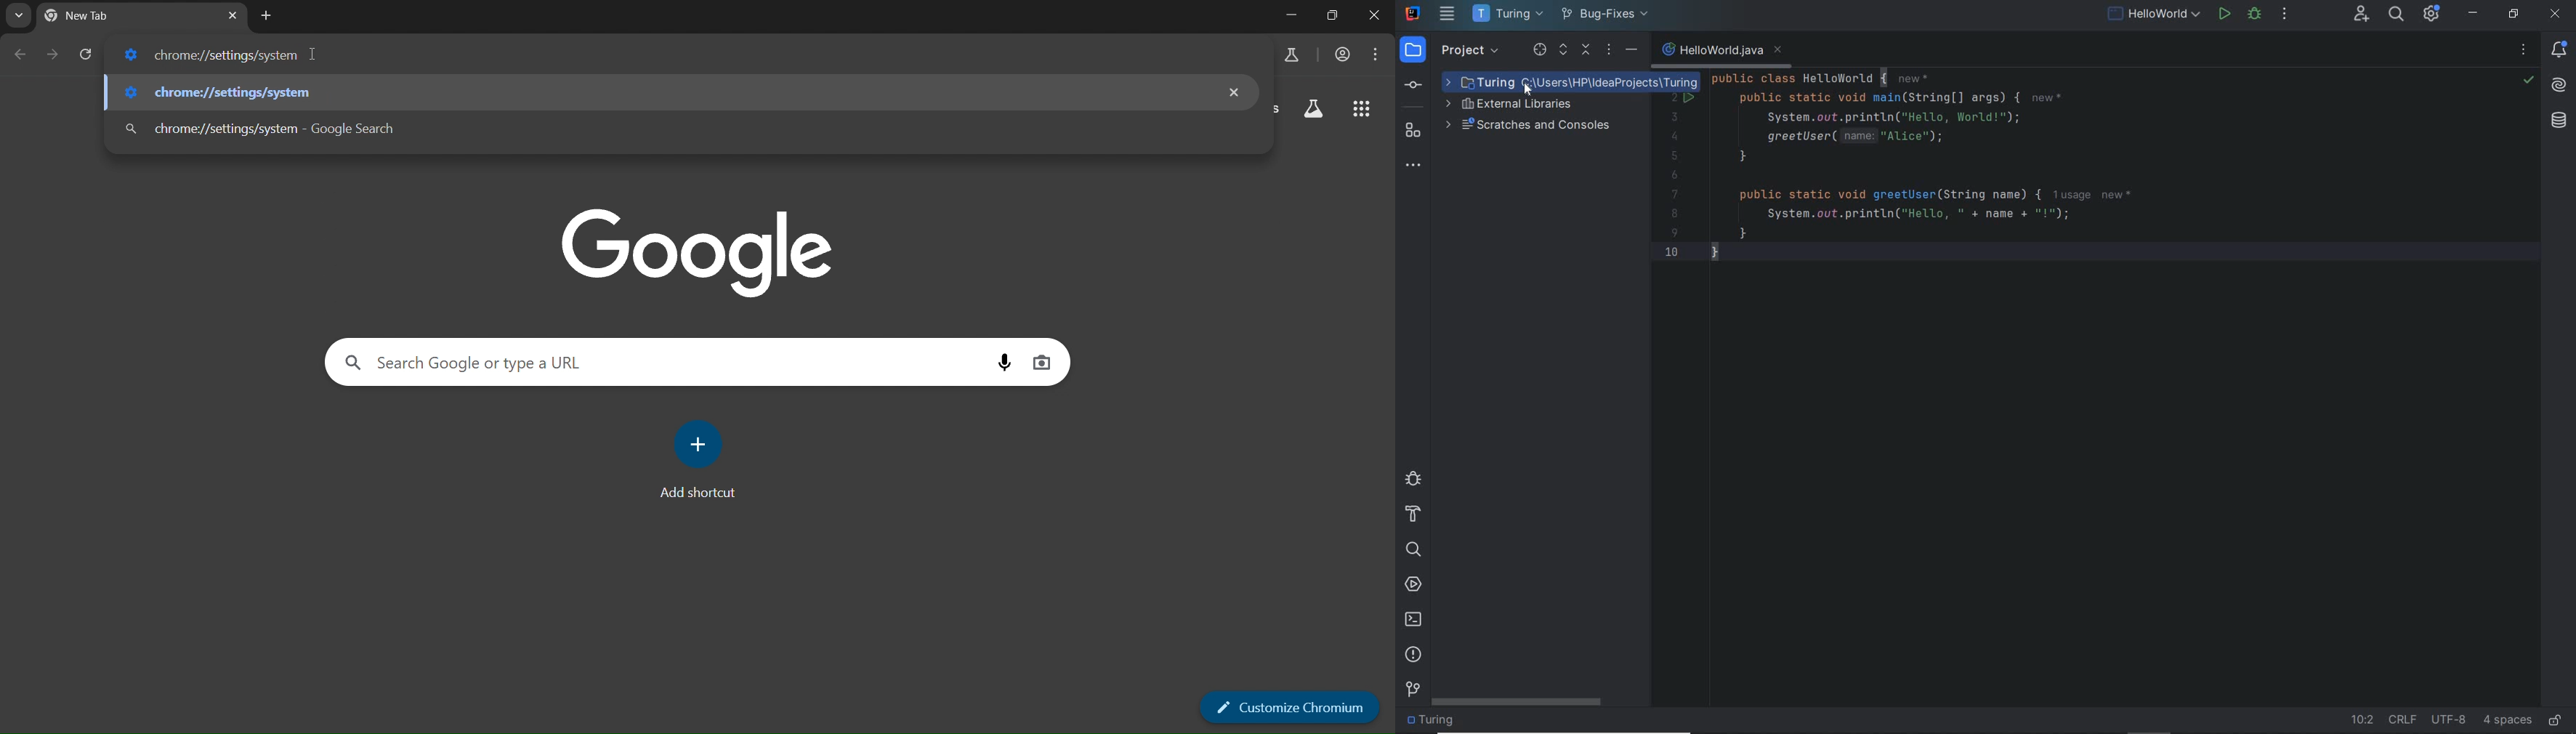 The image size is (2576, 756). What do you see at coordinates (1290, 15) in the screenshot?
I see `Minimize` at bounding box center [1290, 15].